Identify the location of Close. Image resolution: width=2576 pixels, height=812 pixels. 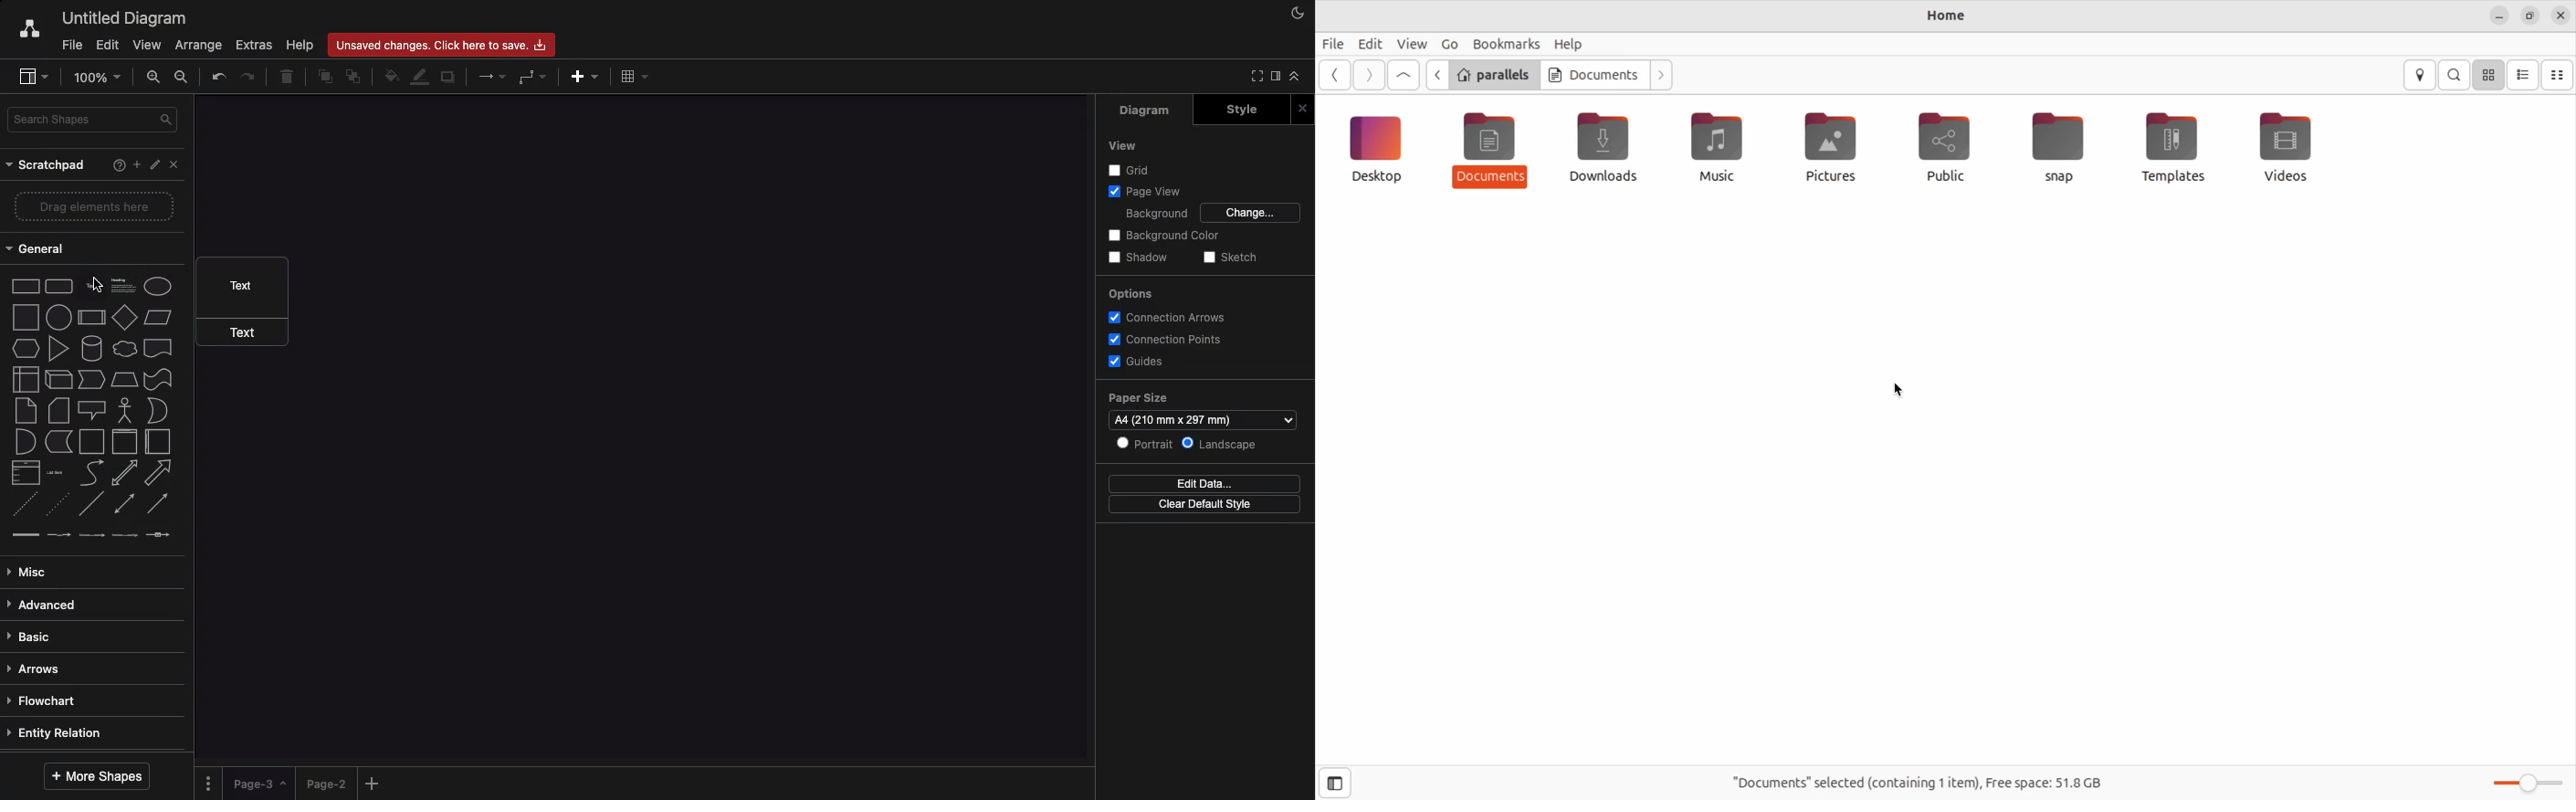
(1305, 108).